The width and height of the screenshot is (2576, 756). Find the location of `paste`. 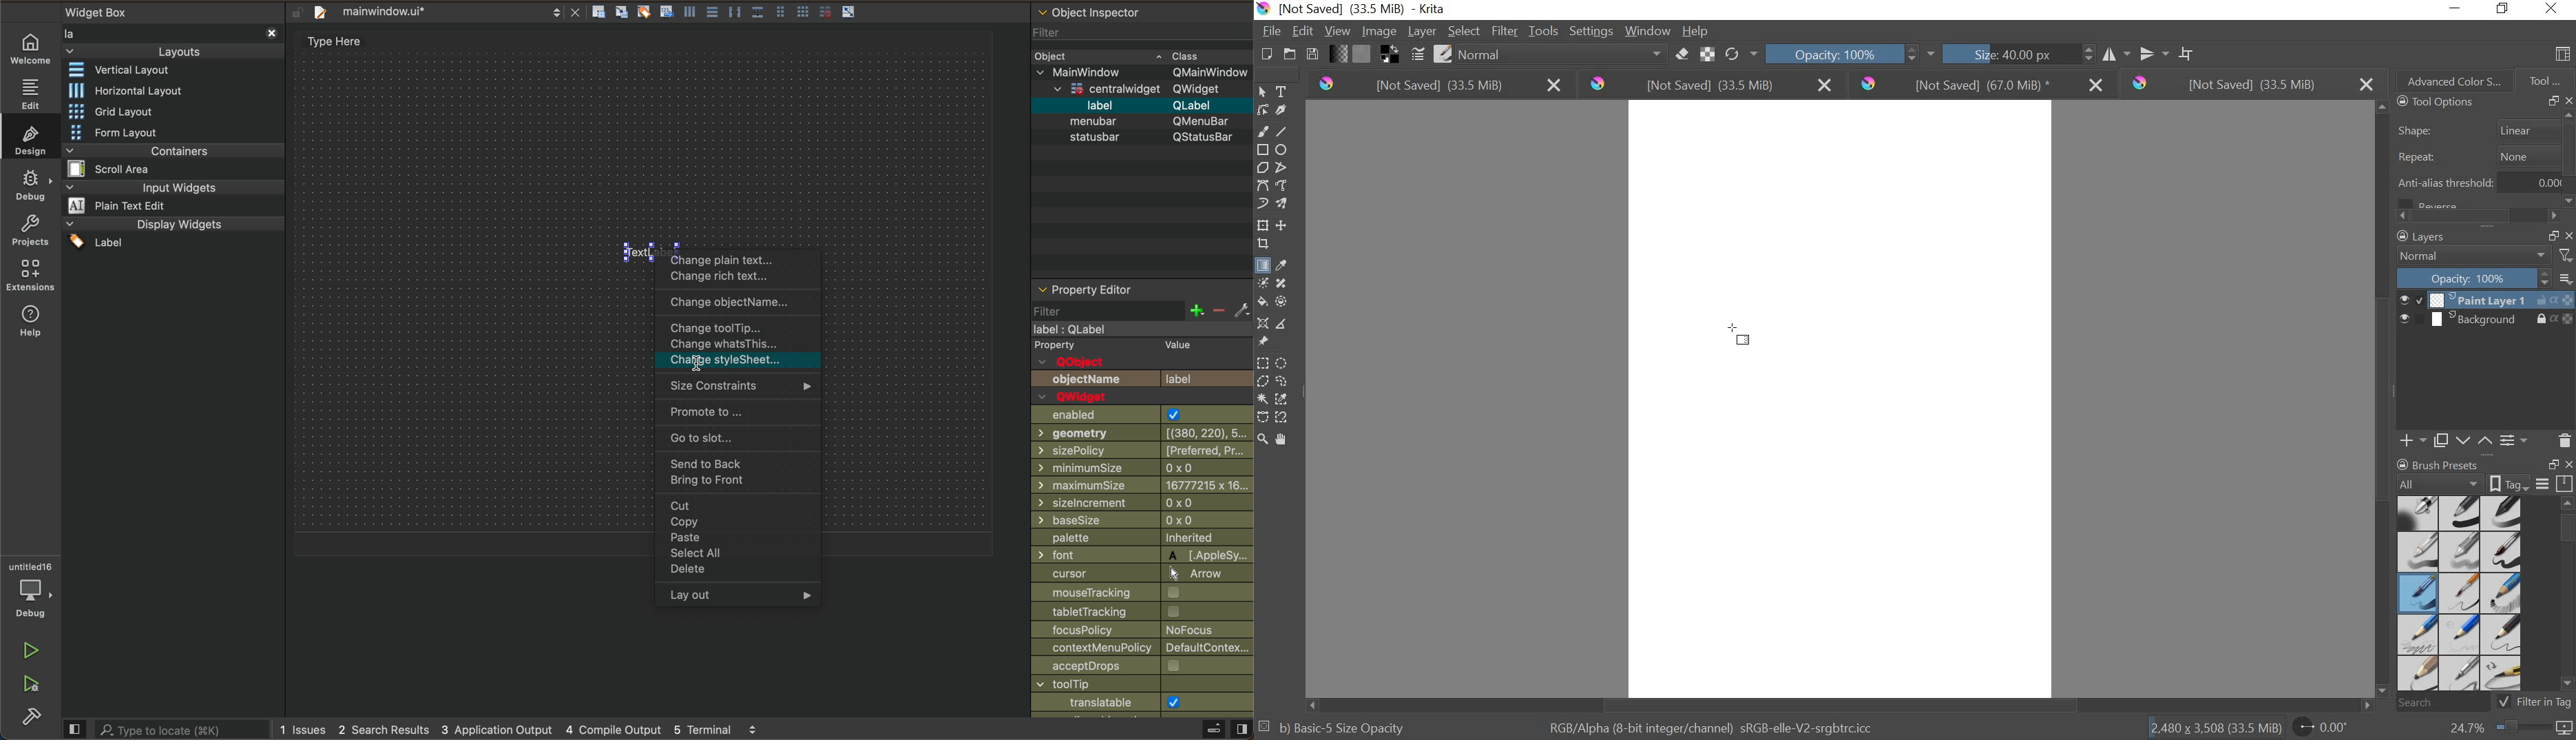

paste is located at coordinates (737, 540).